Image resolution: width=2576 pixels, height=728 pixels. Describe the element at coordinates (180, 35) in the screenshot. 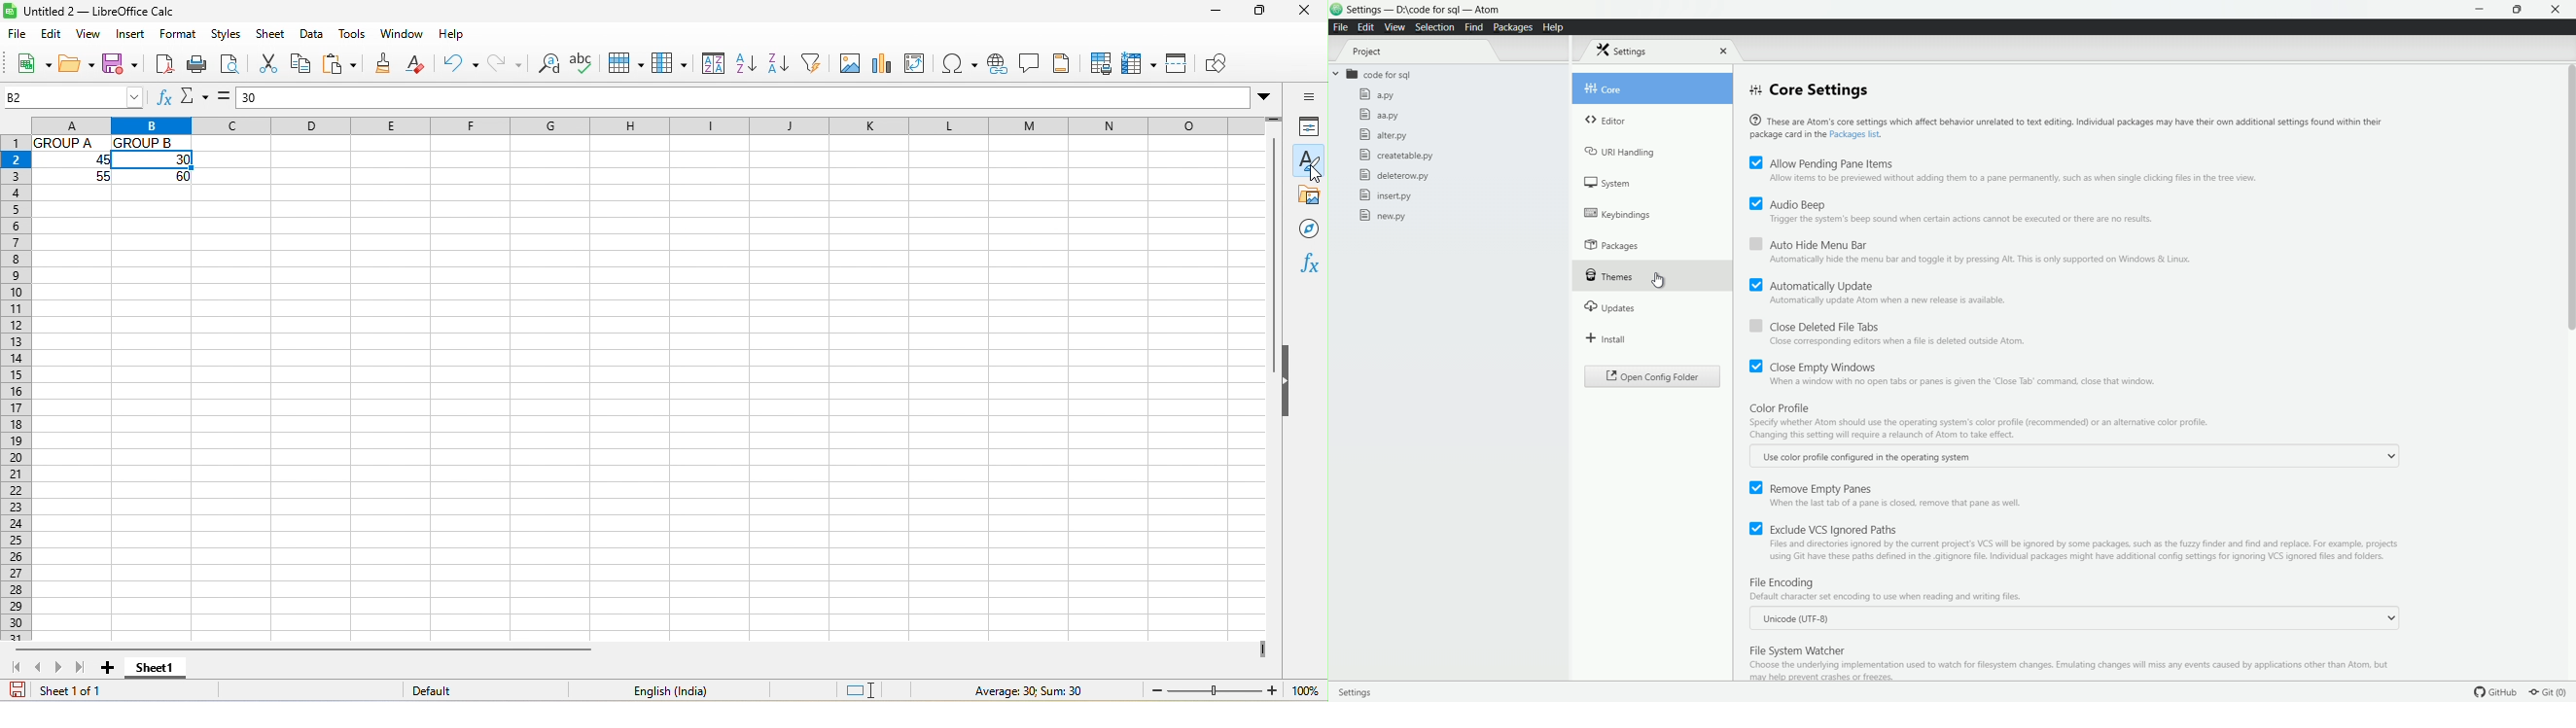

I see `format` at that location.